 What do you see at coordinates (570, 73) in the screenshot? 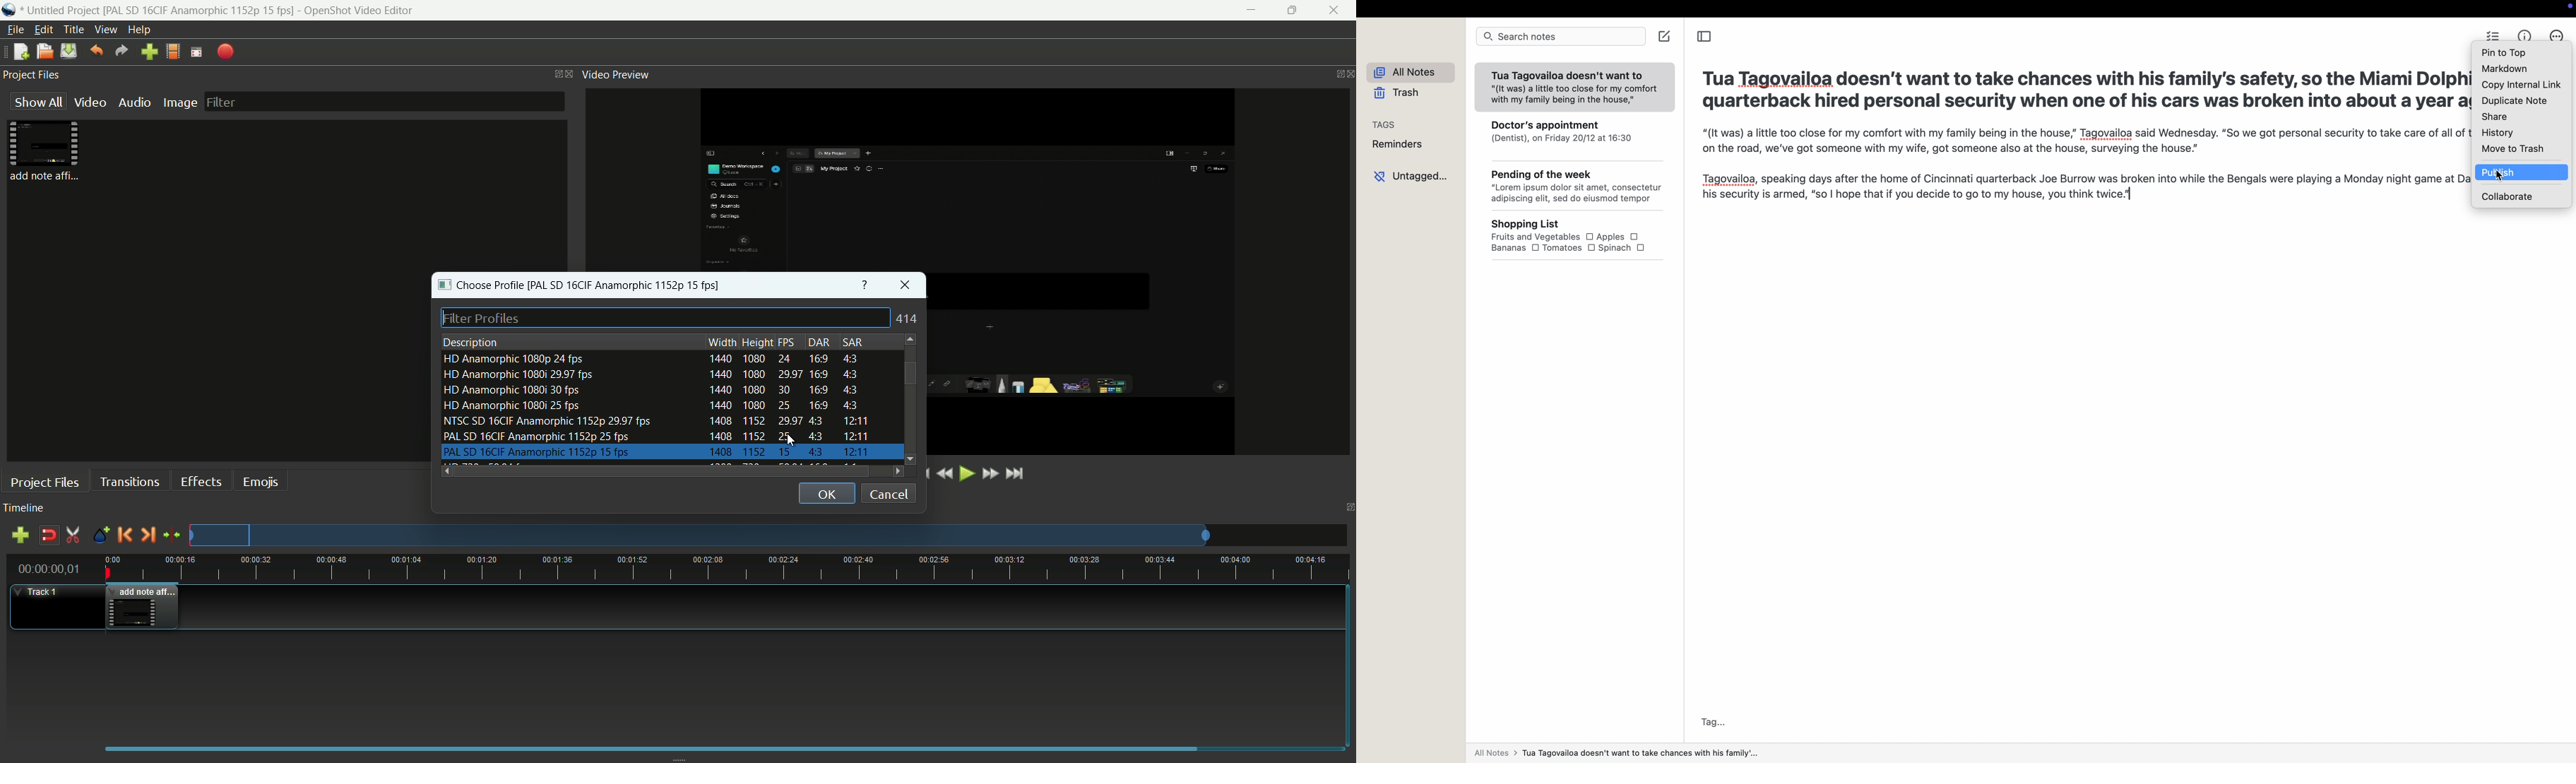
I see `close project files` at bounding box center [570, 73].